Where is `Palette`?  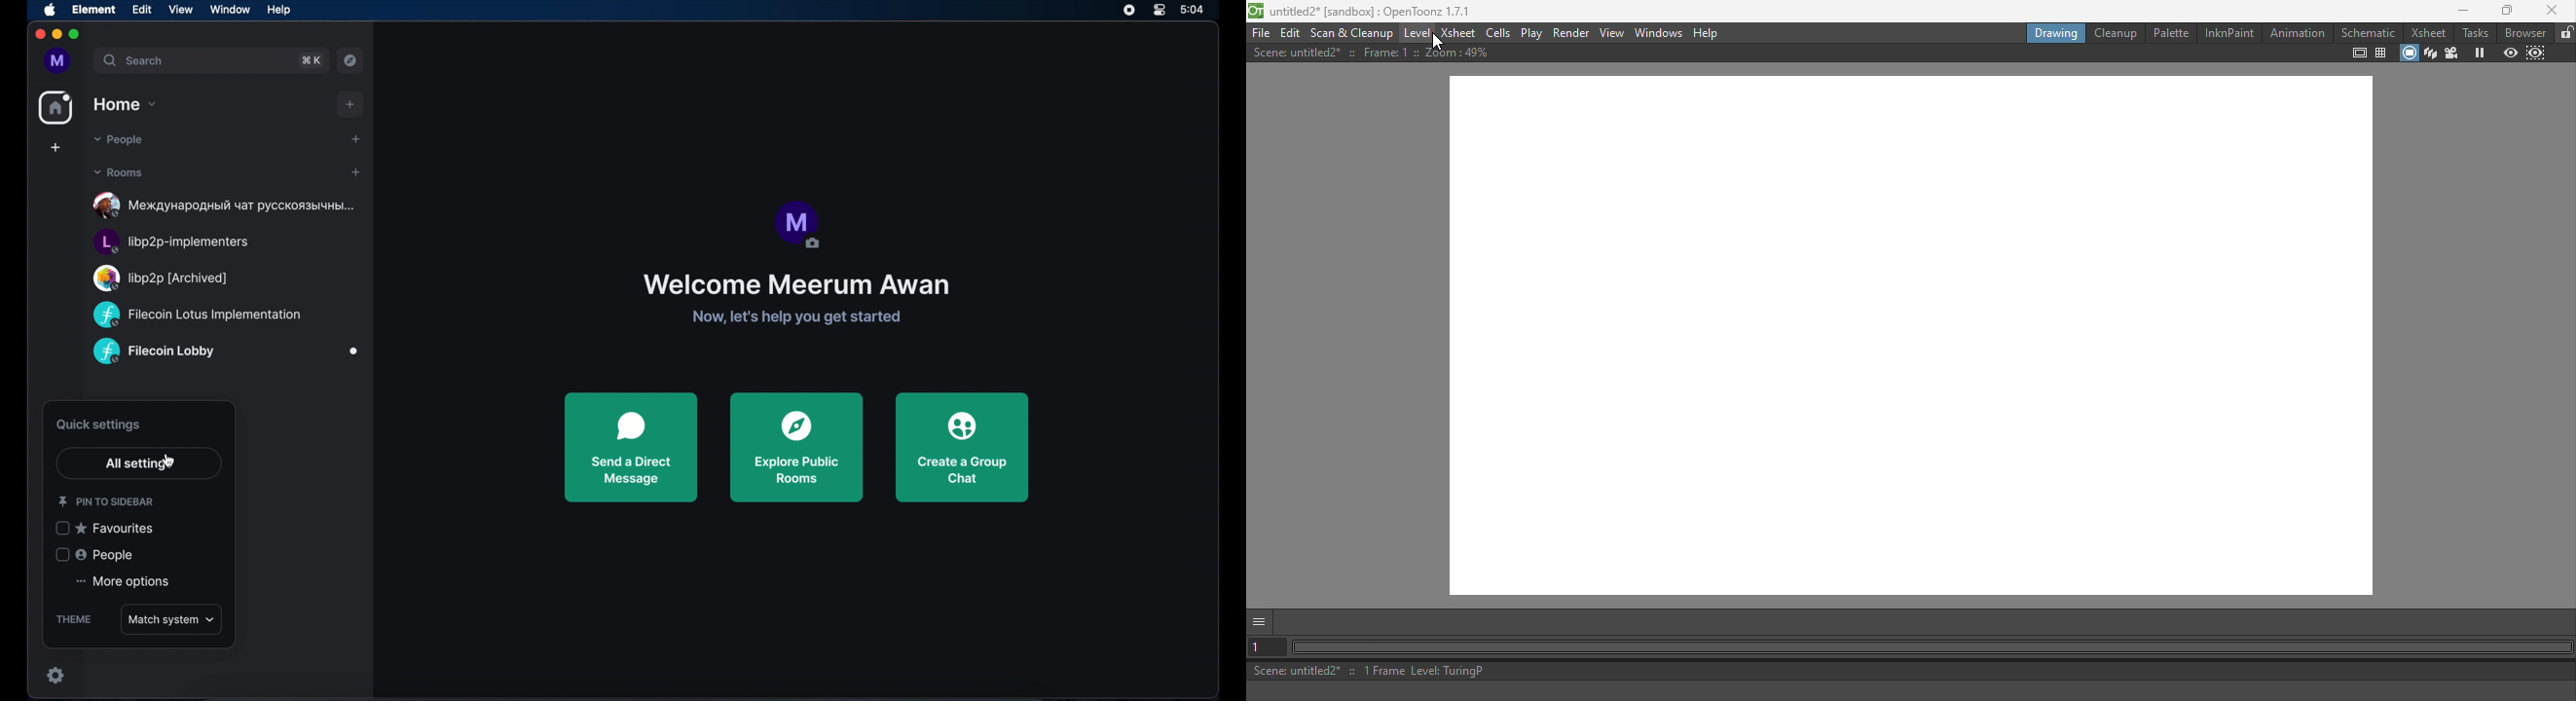
Palette is located at coordinates (2170, 33).